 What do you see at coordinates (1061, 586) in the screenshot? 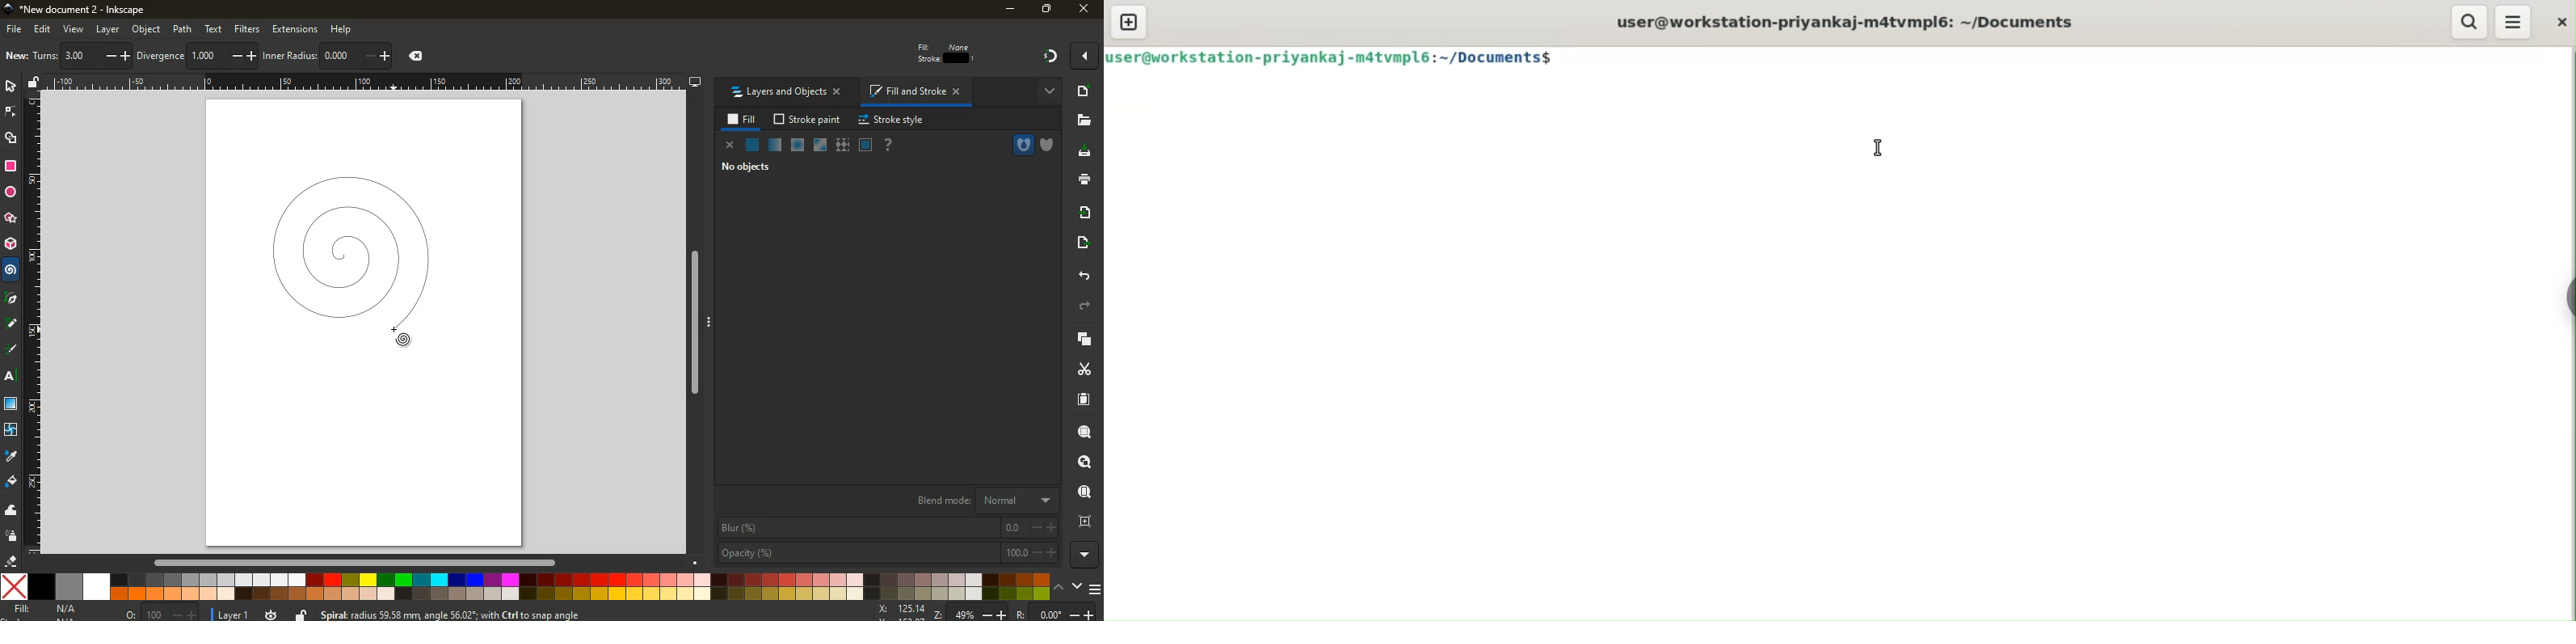
I see `up` at bounding box center [1061, 586].